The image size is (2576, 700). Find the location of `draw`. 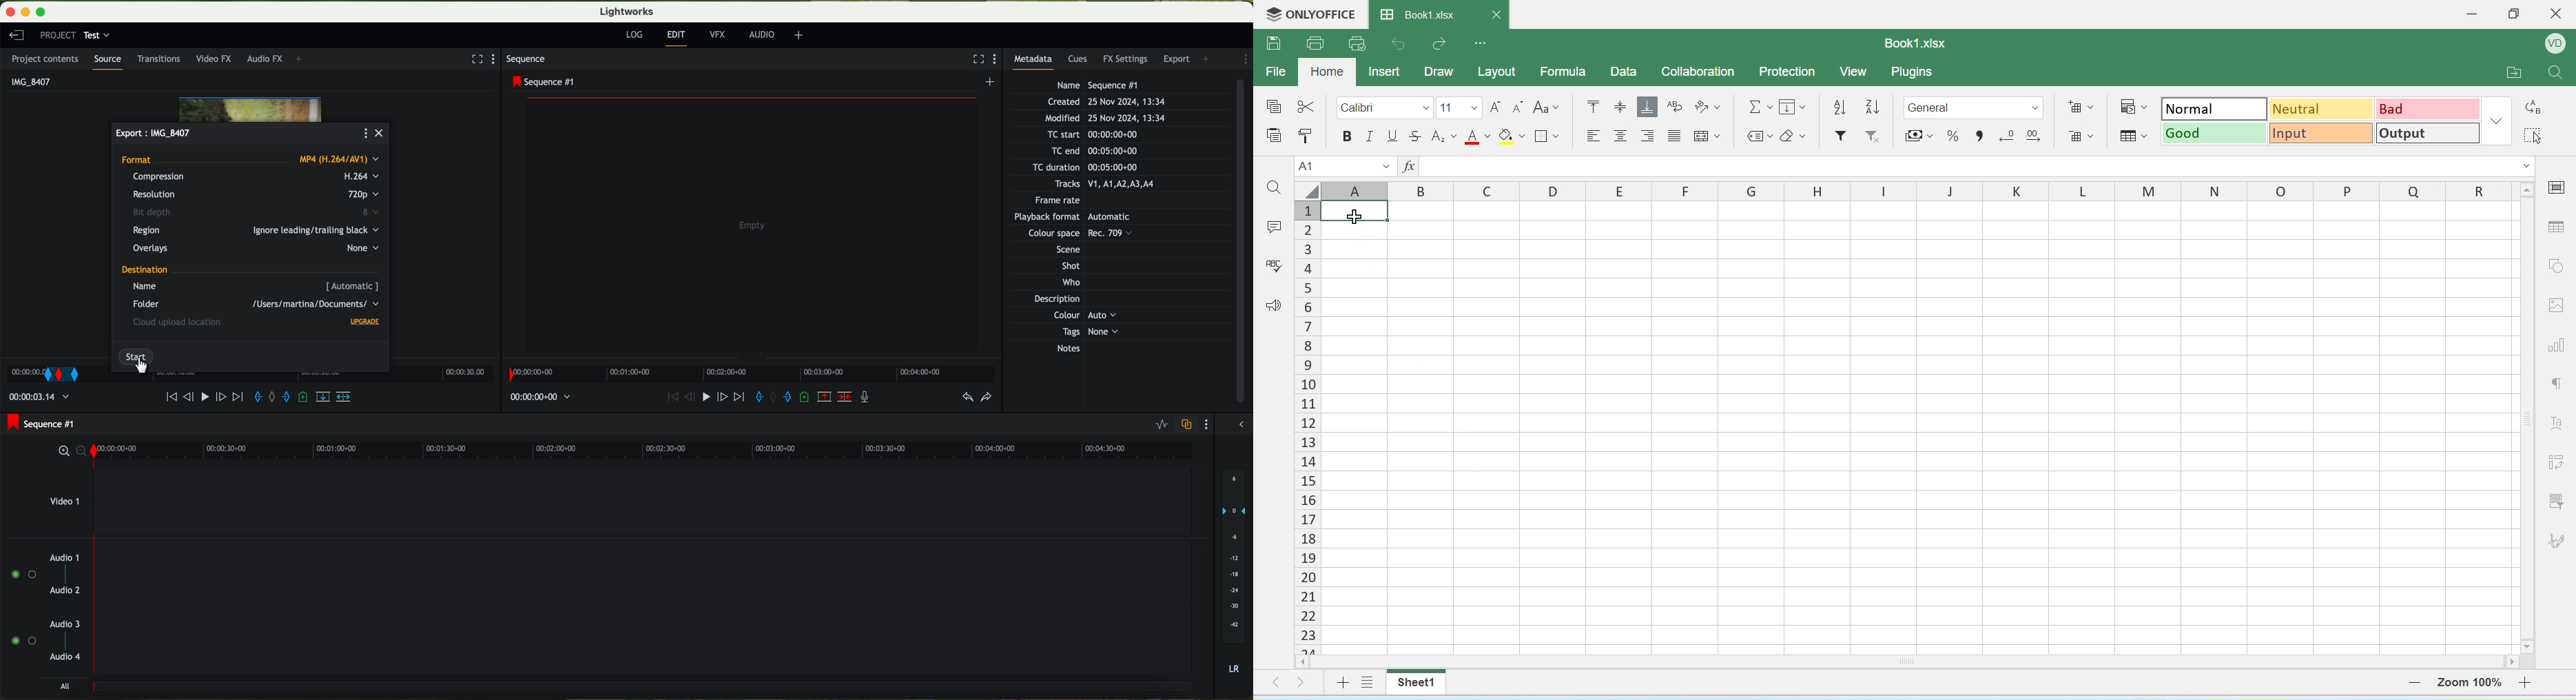

draw is located at coordinates (1440, 70).